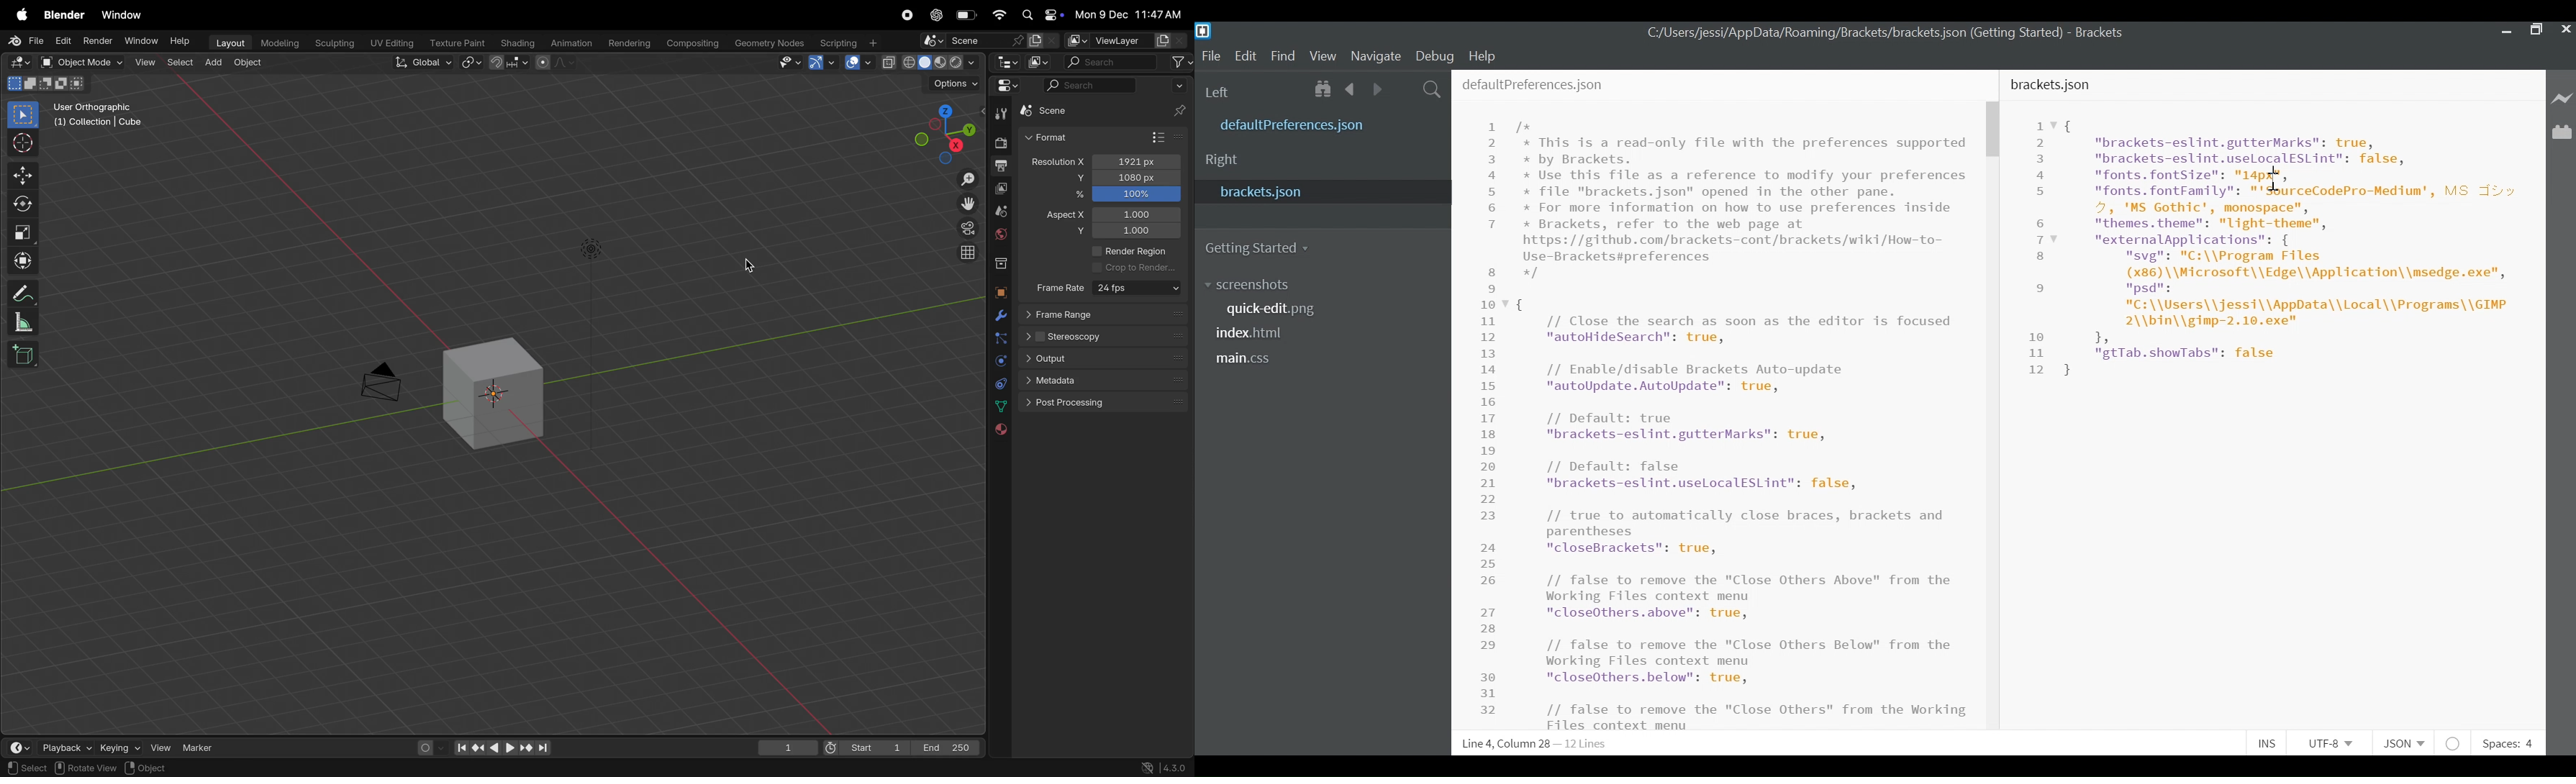  Describe the element at coordinates (278, 41) in the screenshot. I see `modelling` at that location.